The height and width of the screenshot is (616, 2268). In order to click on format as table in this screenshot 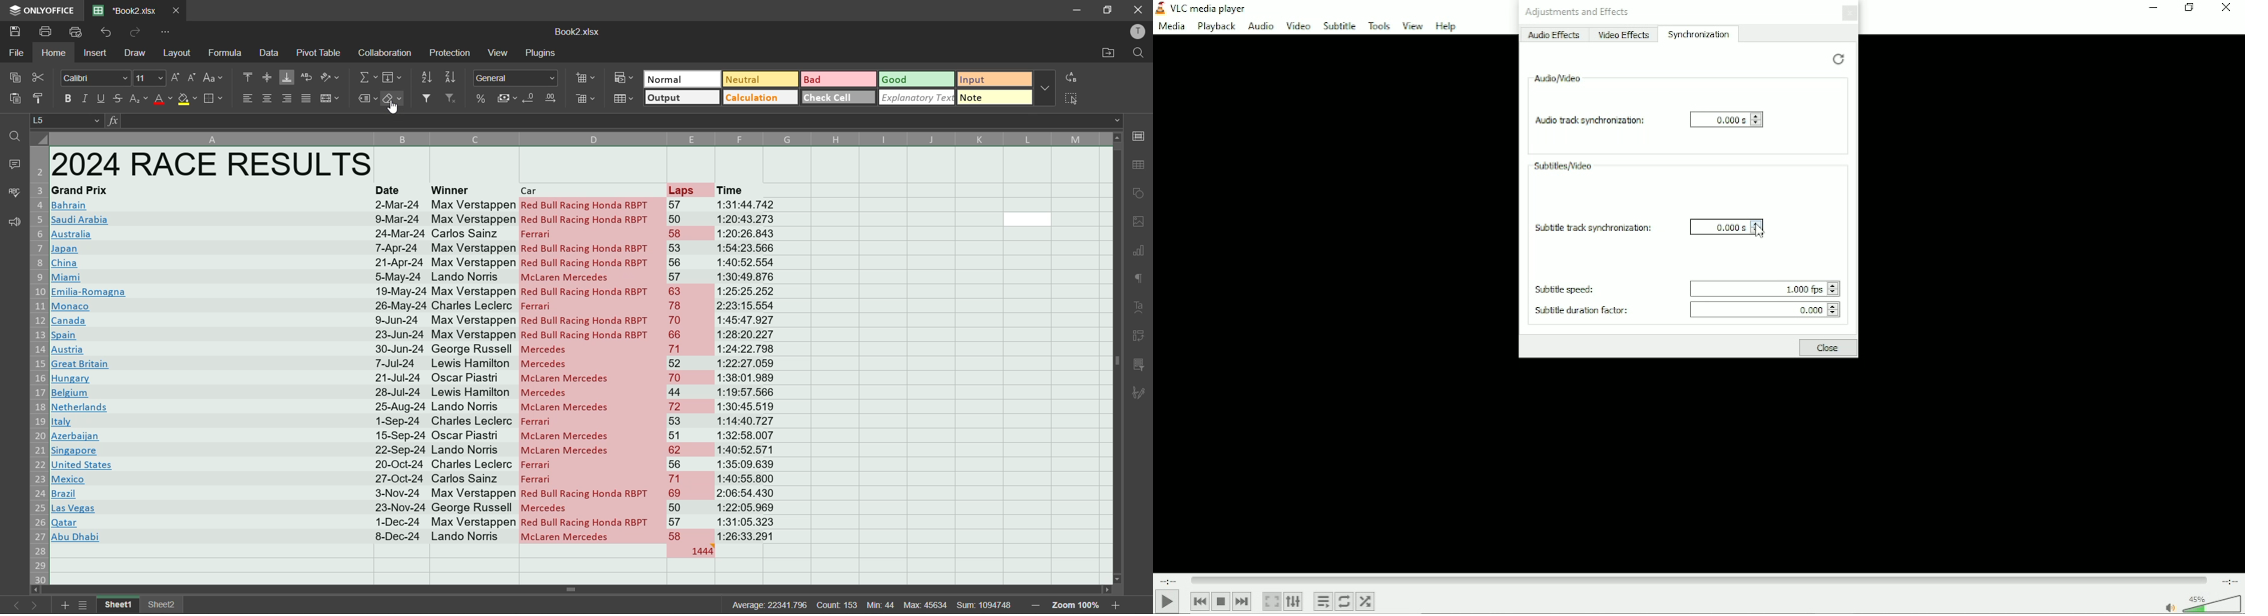, I will do `click(625, 100)`.